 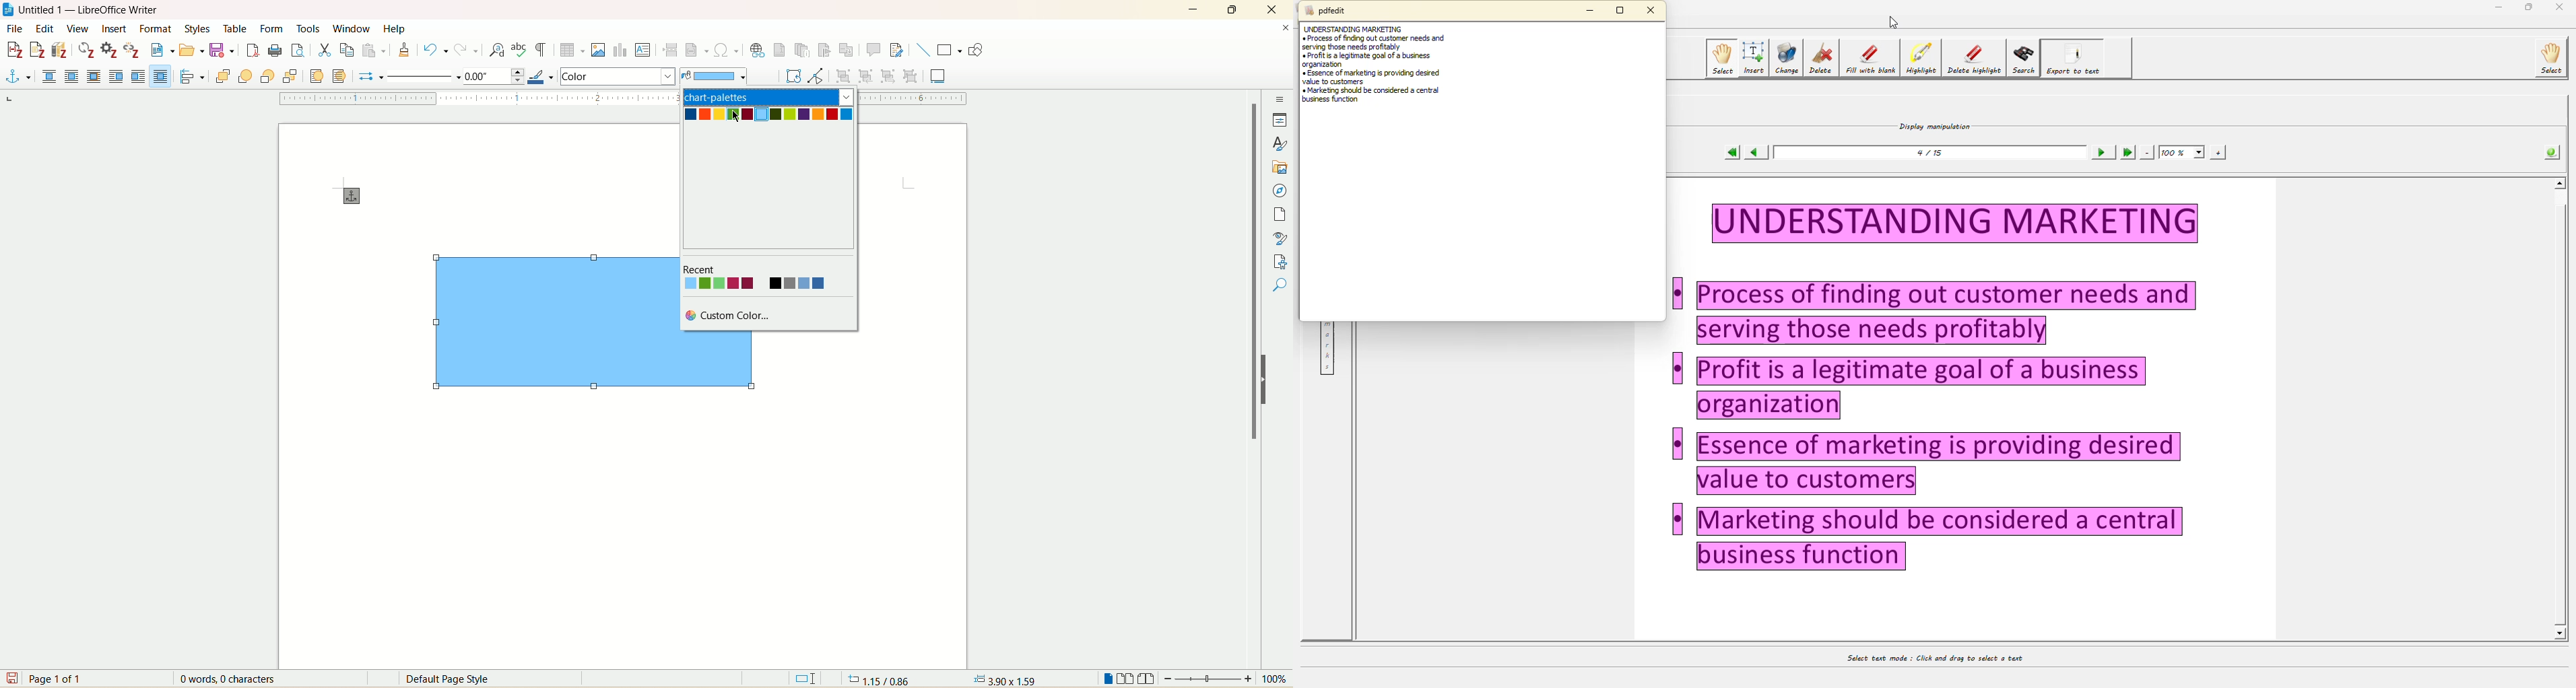 What do you see at coordinates (757, 278) in the screenshot?
I see `recent color` at bounding box center [757, 278].